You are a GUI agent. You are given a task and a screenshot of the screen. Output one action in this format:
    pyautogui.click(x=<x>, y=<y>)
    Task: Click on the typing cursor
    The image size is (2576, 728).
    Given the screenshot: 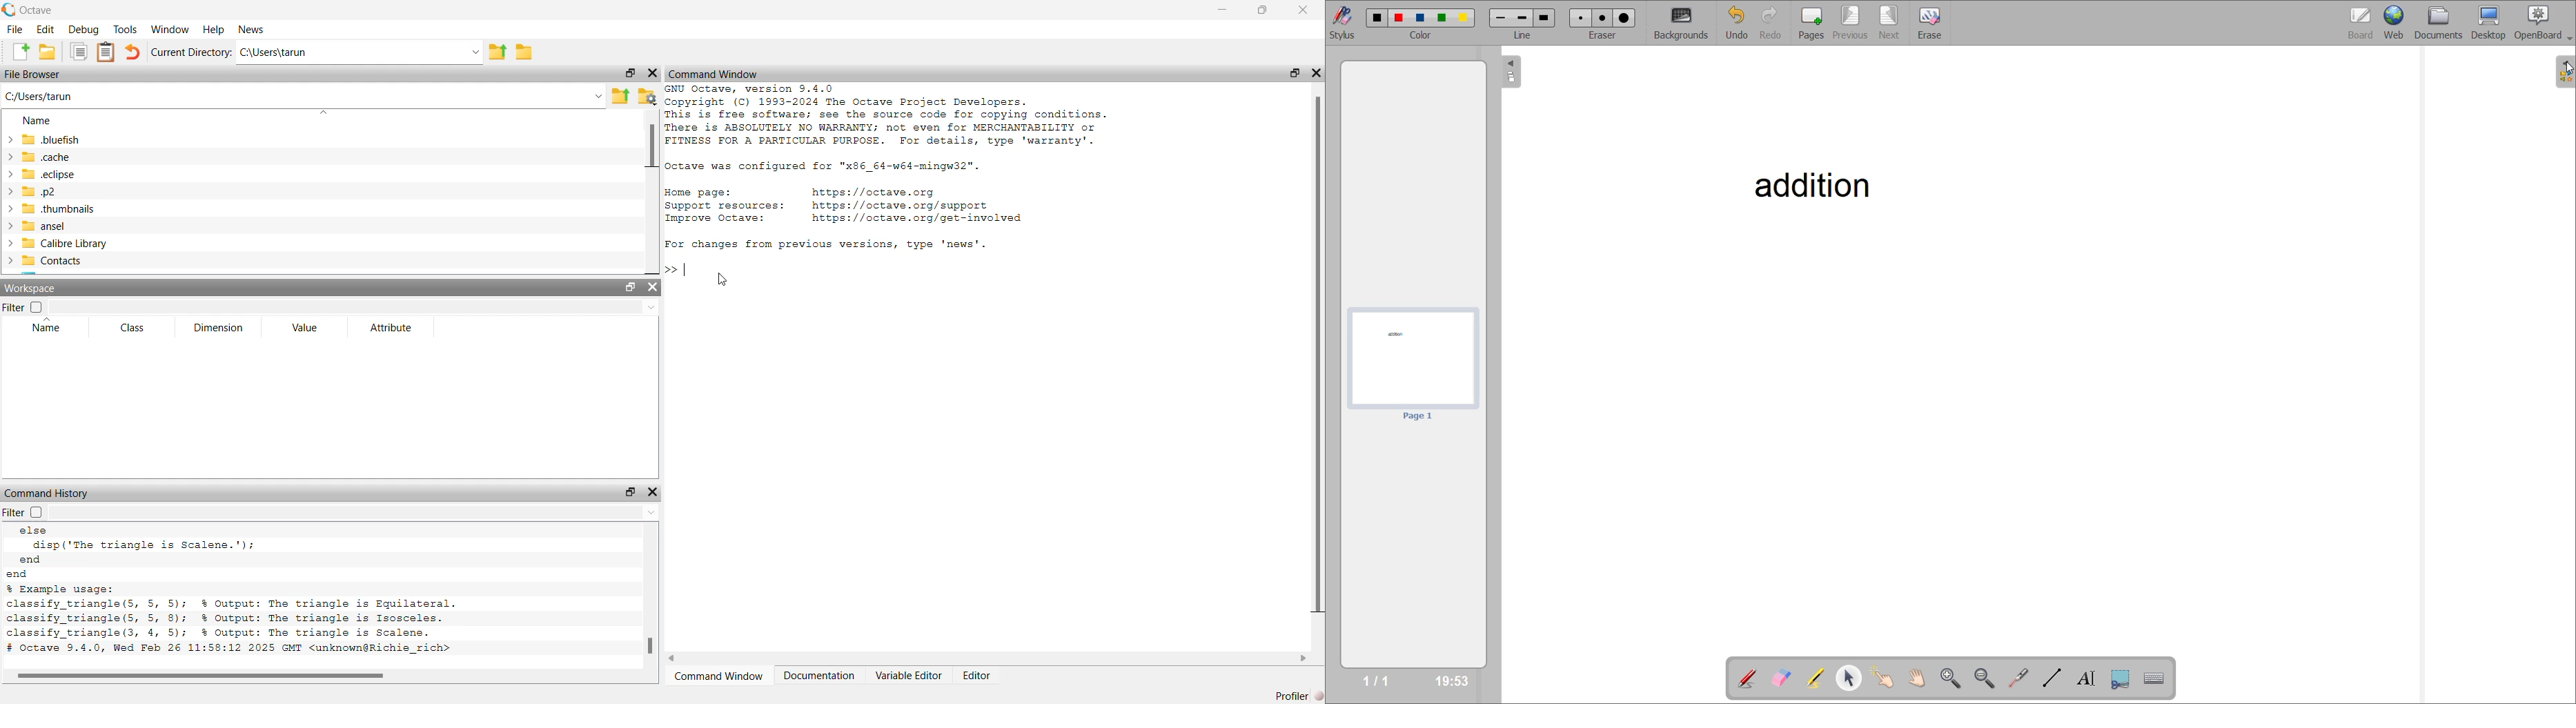 What is the action you would take?
    pyautogui.click(x=687, y=270)
    